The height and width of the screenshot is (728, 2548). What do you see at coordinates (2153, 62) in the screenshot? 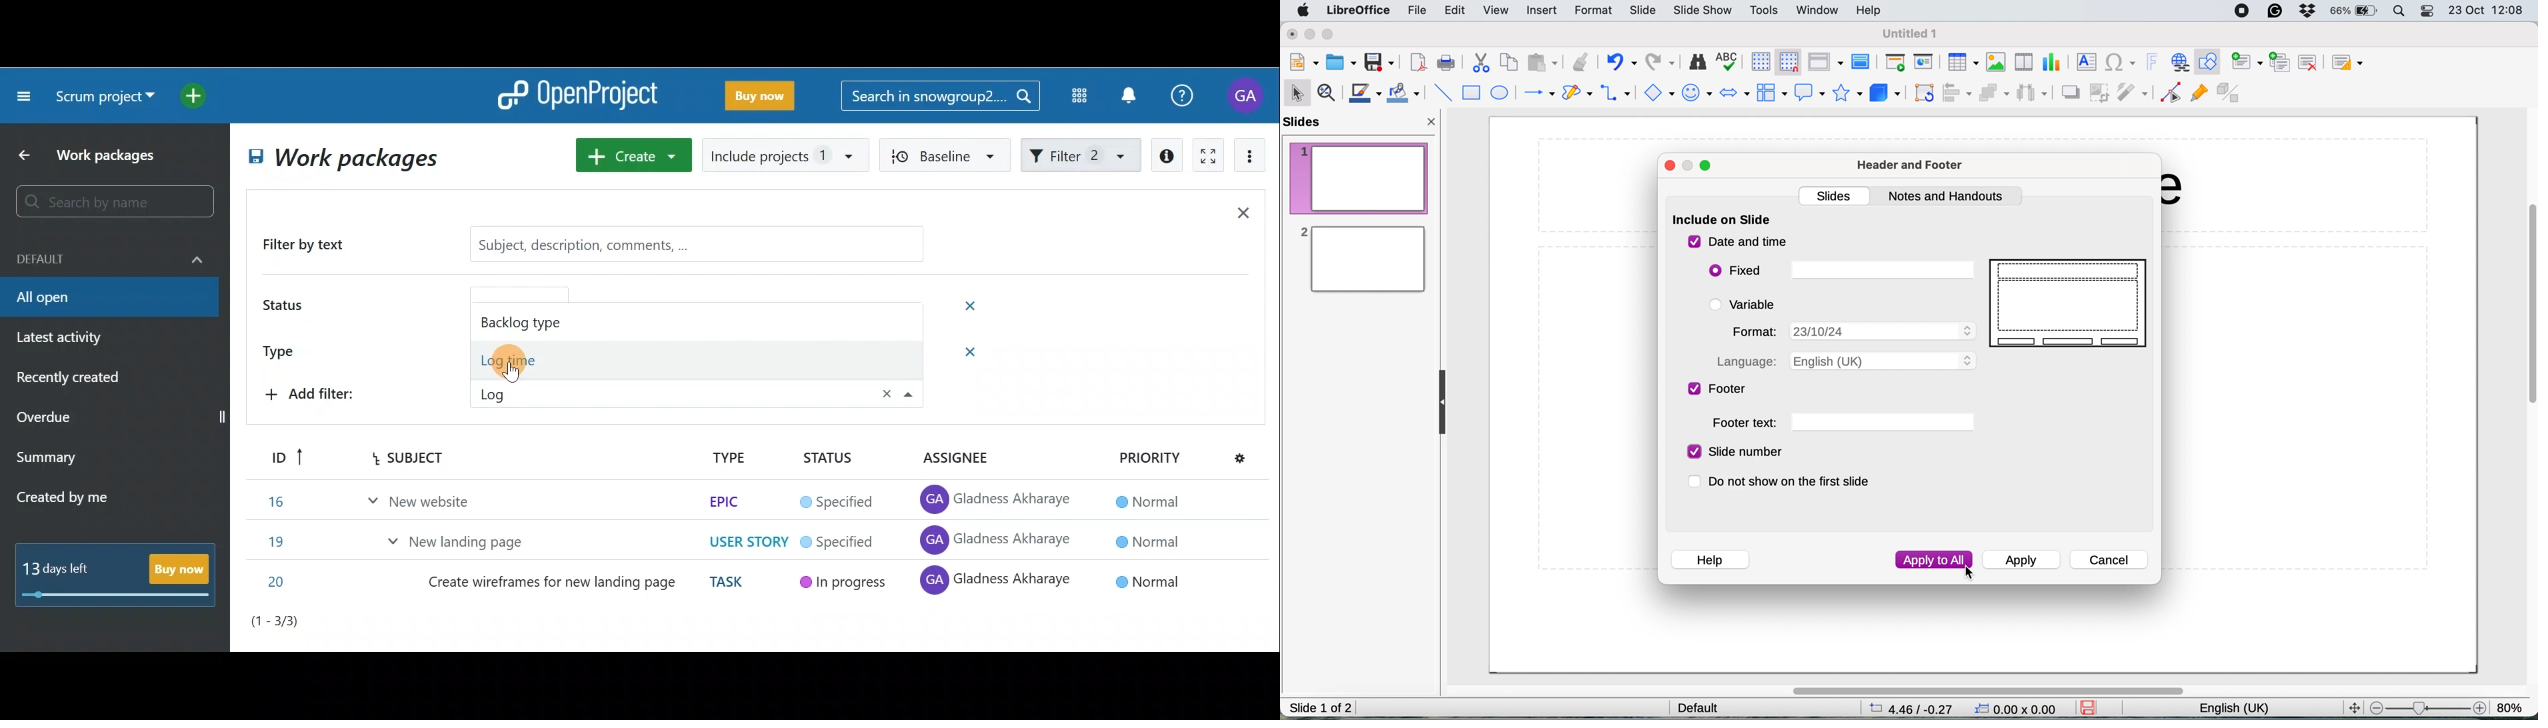
I see `insert fontwork text` at bounding box center [2153, 62].